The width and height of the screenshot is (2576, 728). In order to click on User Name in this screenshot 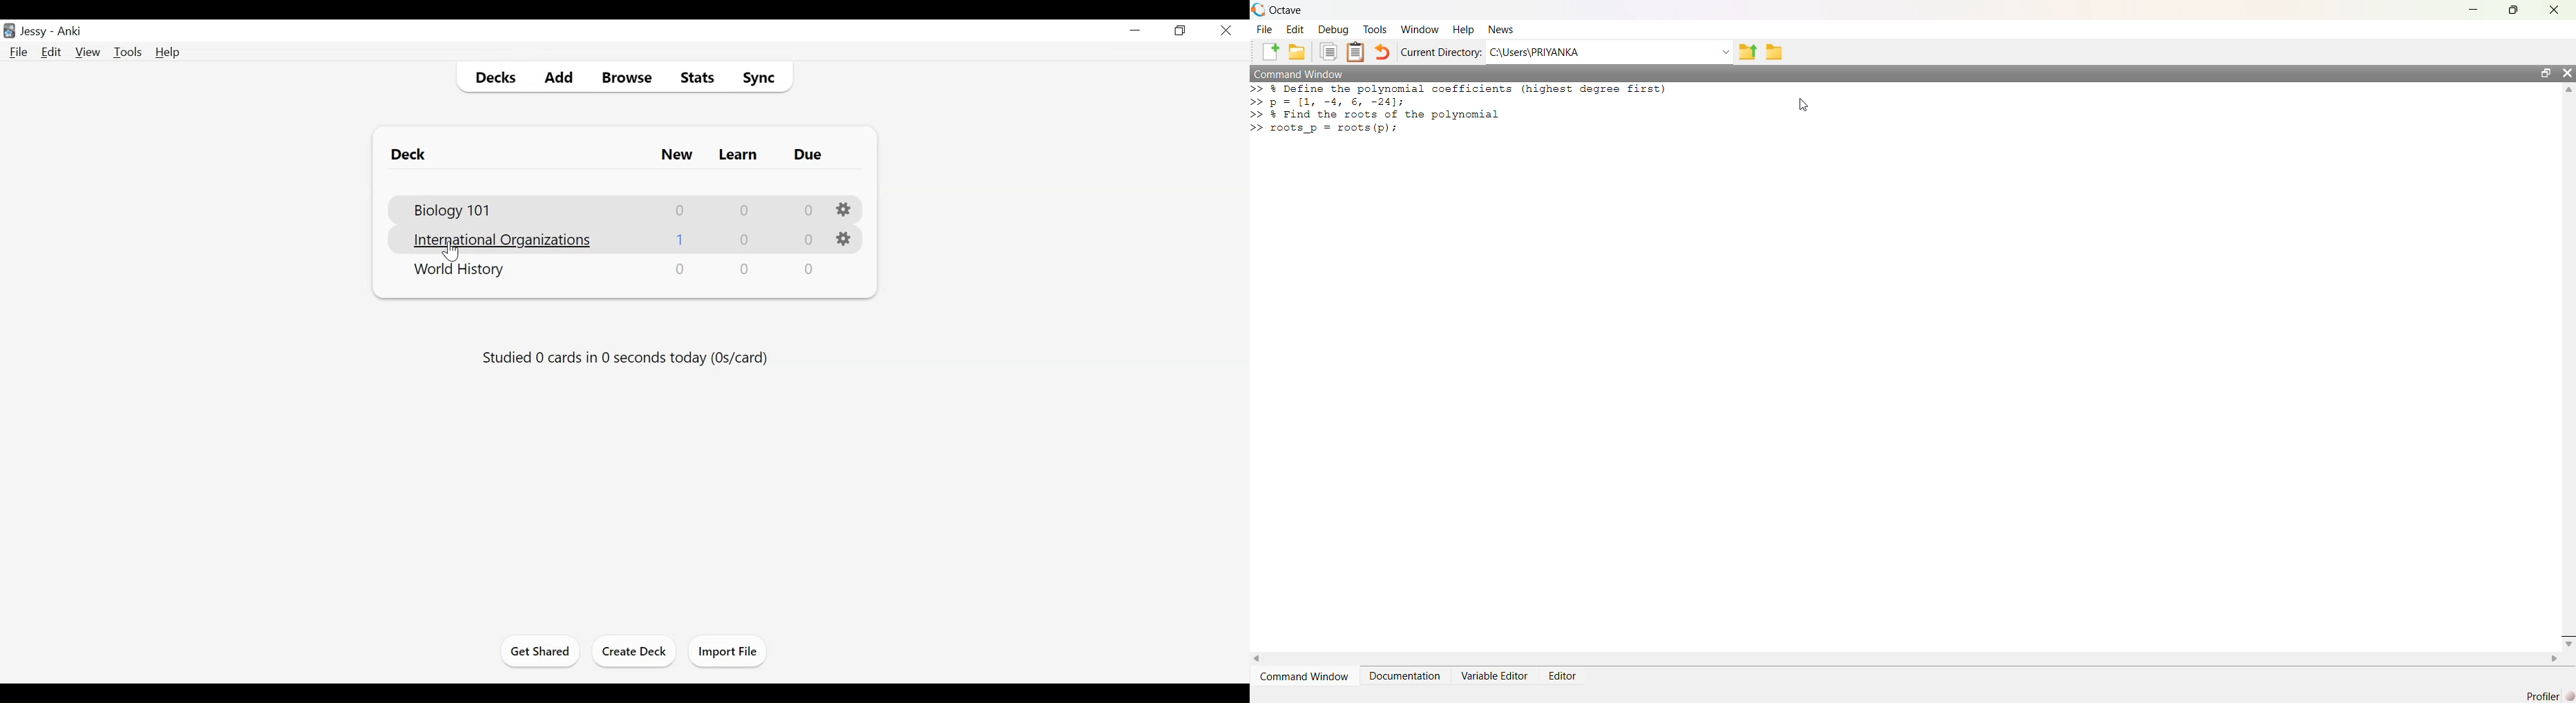, I will do `click(33, 32)`.